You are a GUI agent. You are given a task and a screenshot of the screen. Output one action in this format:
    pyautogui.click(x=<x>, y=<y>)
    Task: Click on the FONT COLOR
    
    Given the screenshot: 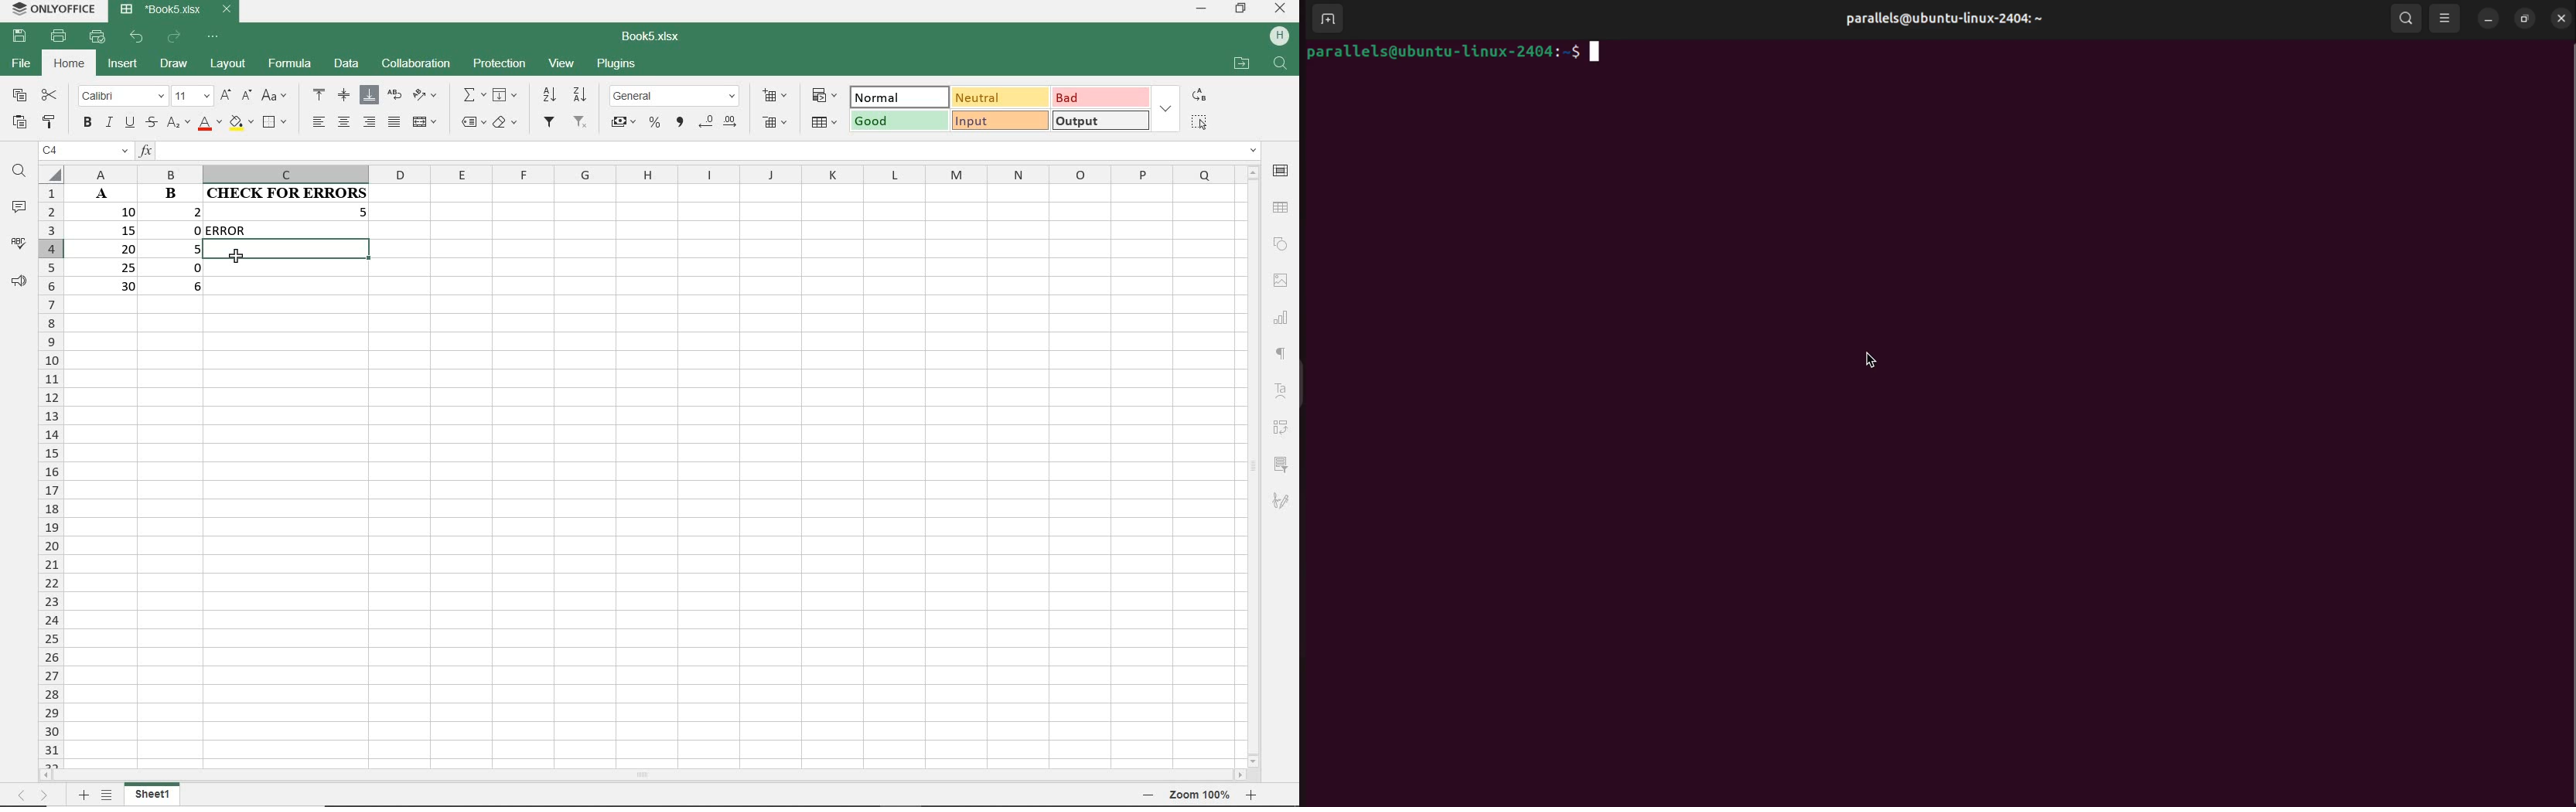 What is the action you would take?
    pyautogui.click(x=208, y=124)
    